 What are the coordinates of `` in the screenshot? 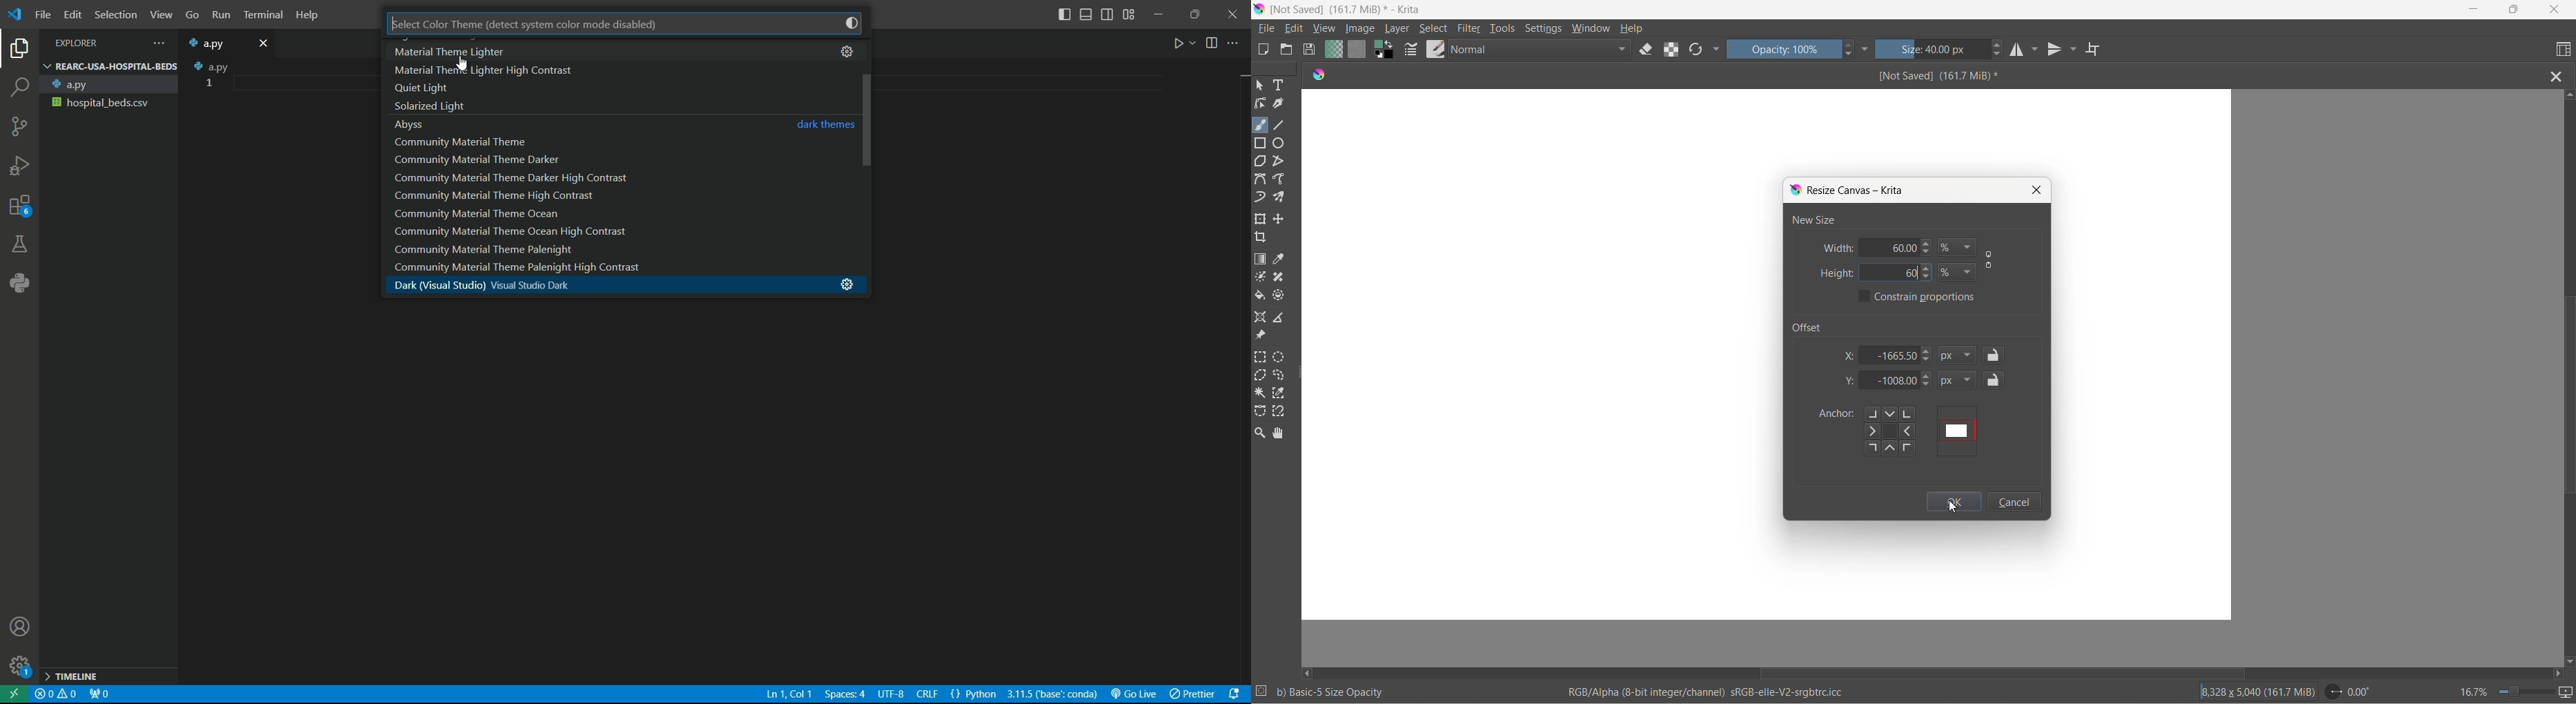 It's located at (1849, 381).